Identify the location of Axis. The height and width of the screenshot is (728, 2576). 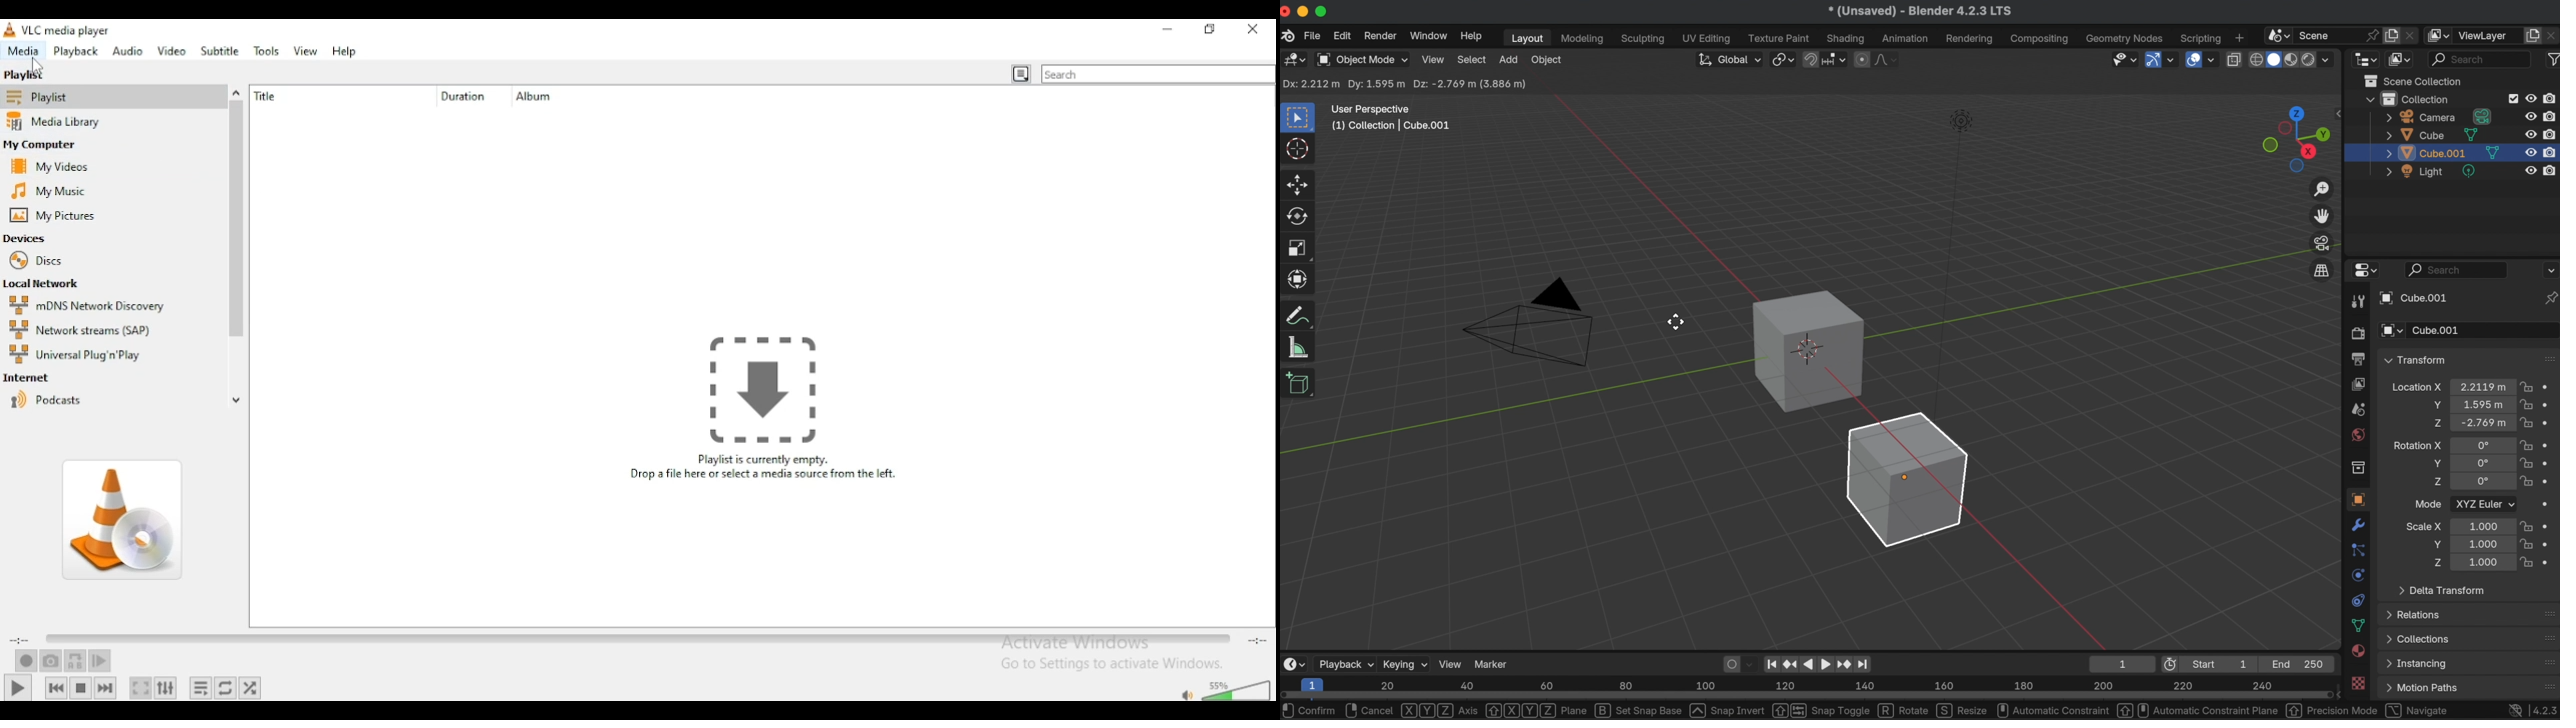
(1440, 711).